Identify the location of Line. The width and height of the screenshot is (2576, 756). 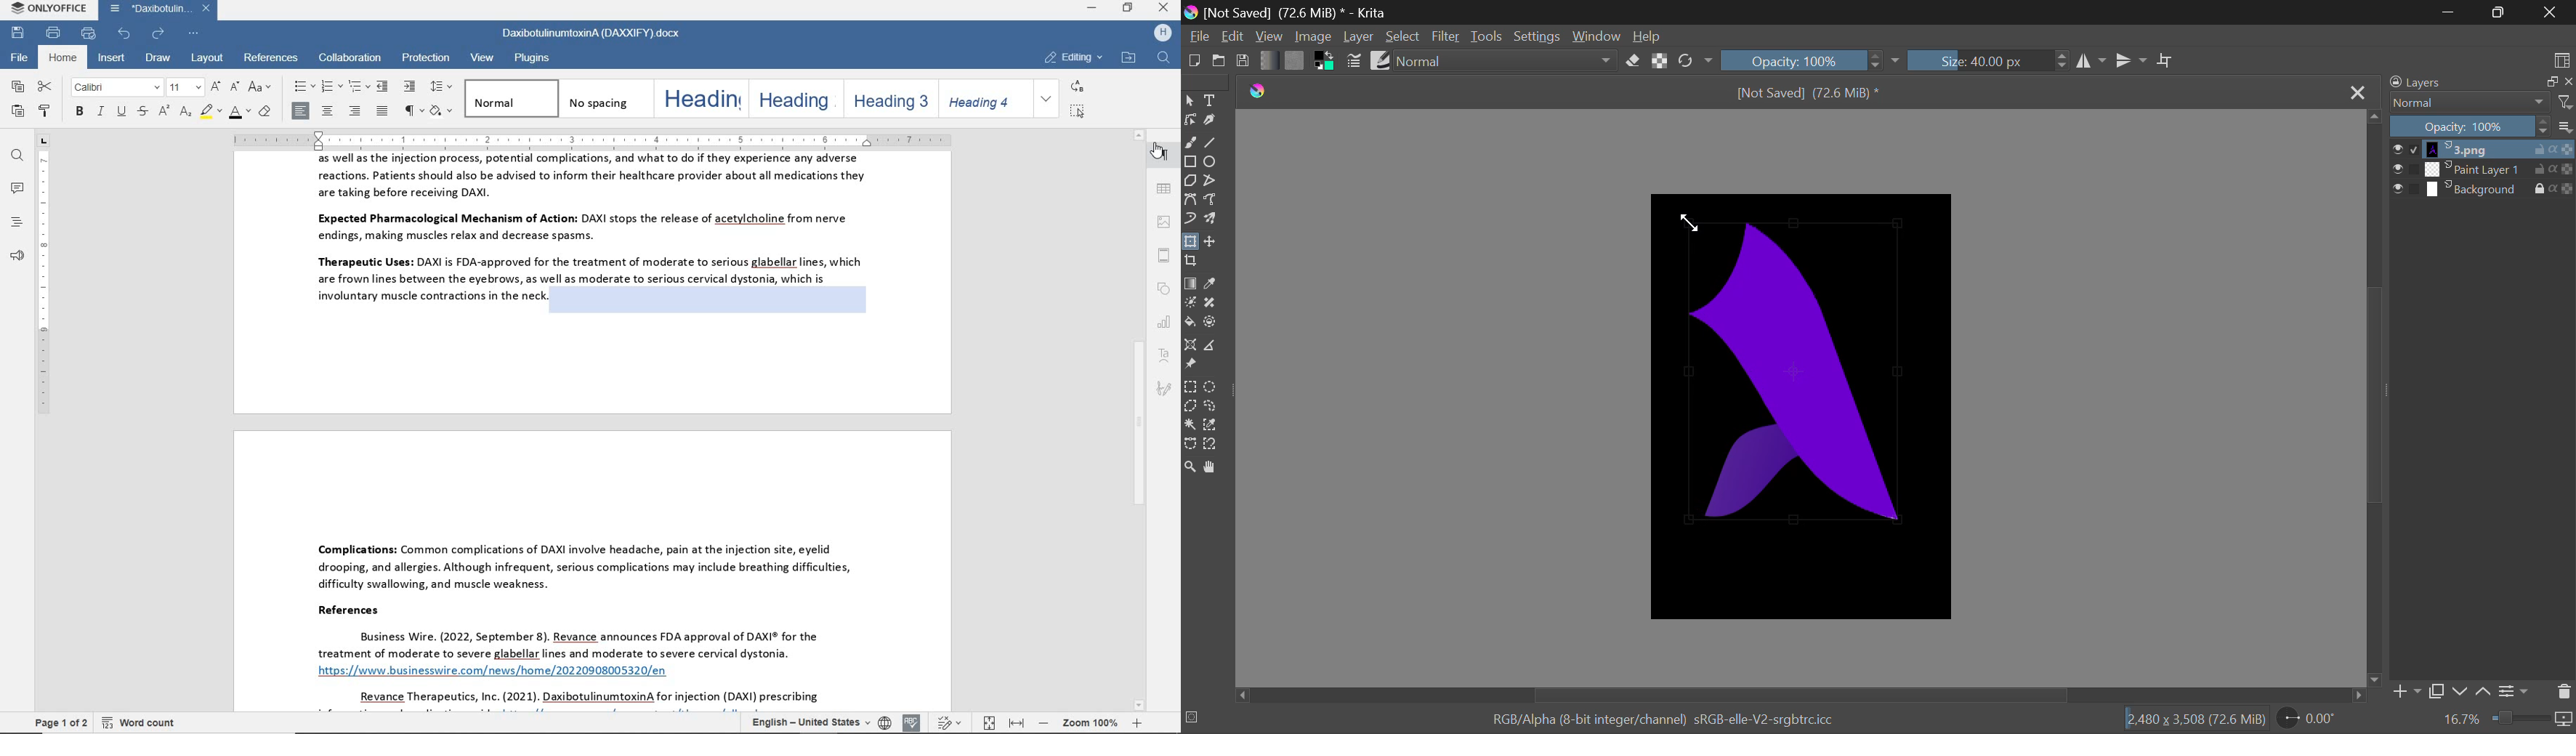
(1212, 143).